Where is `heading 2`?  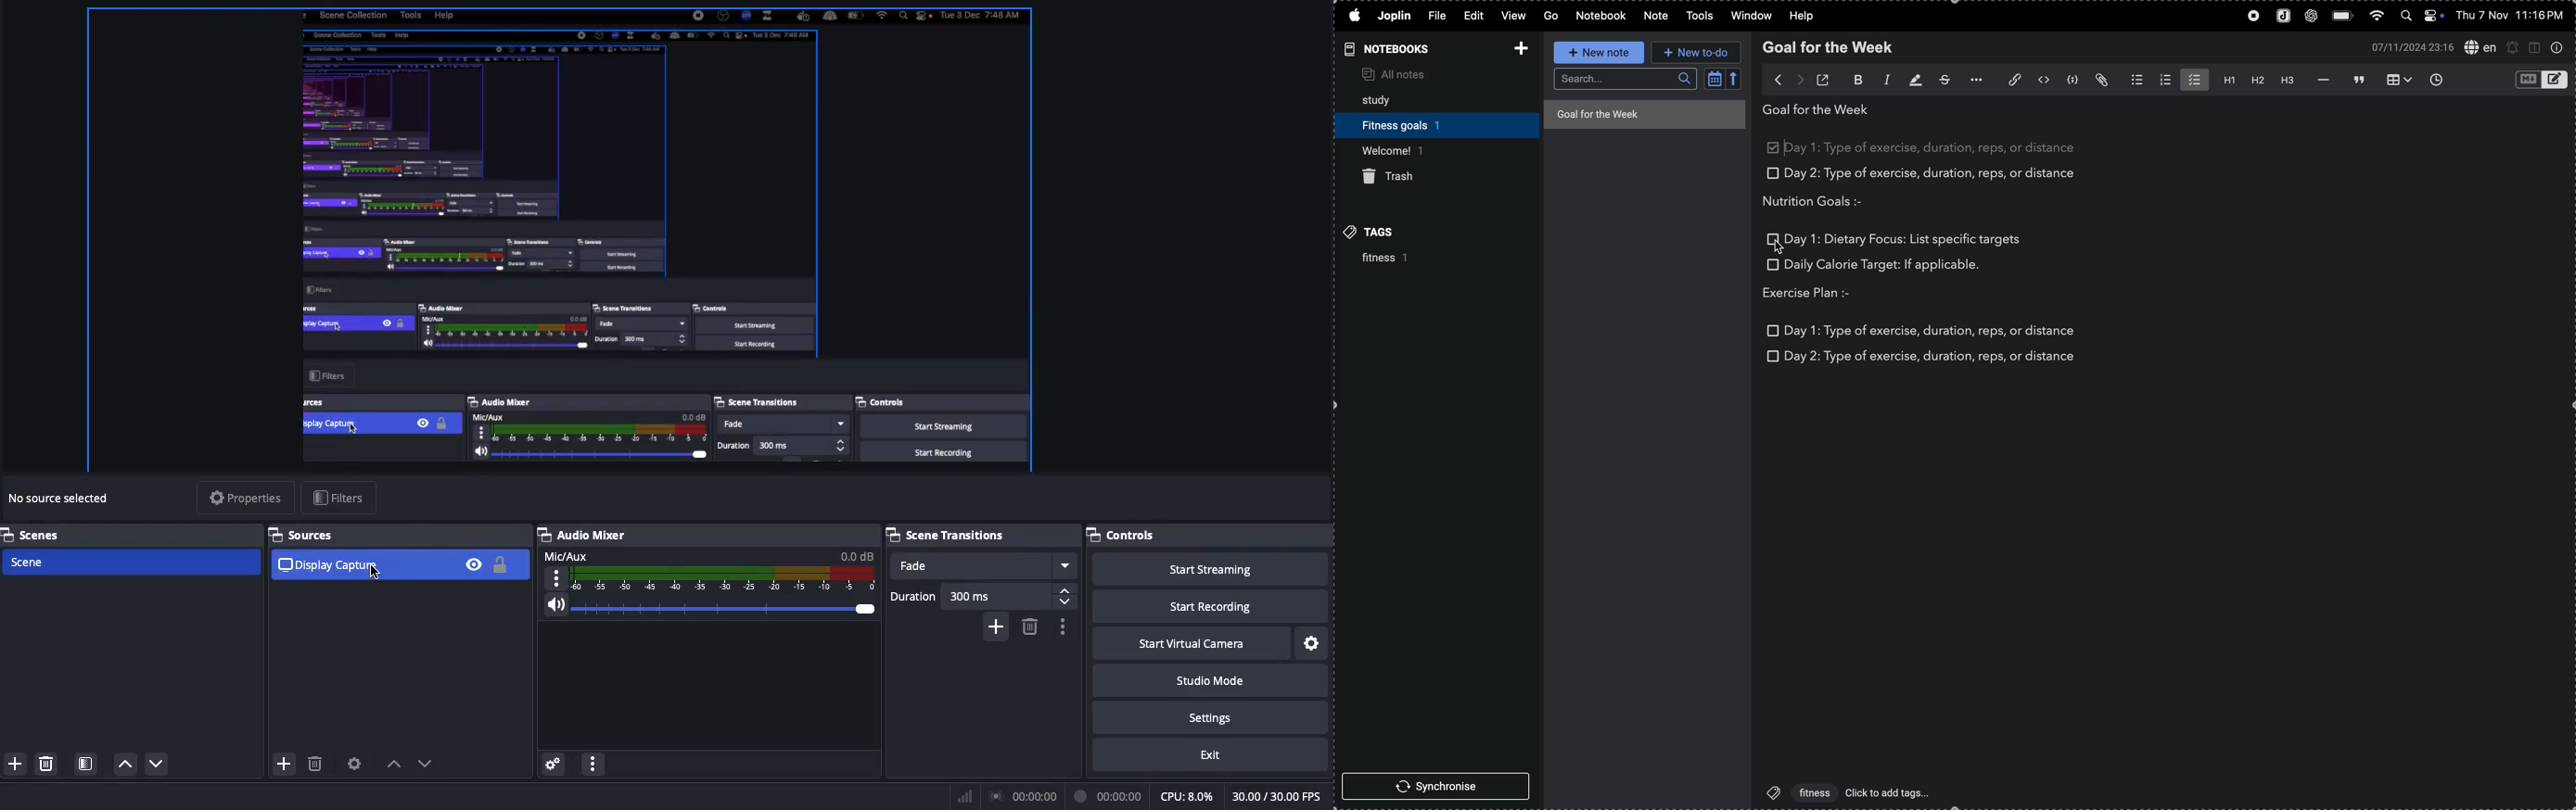 heading 2 is located at coordinates (2255, 80).